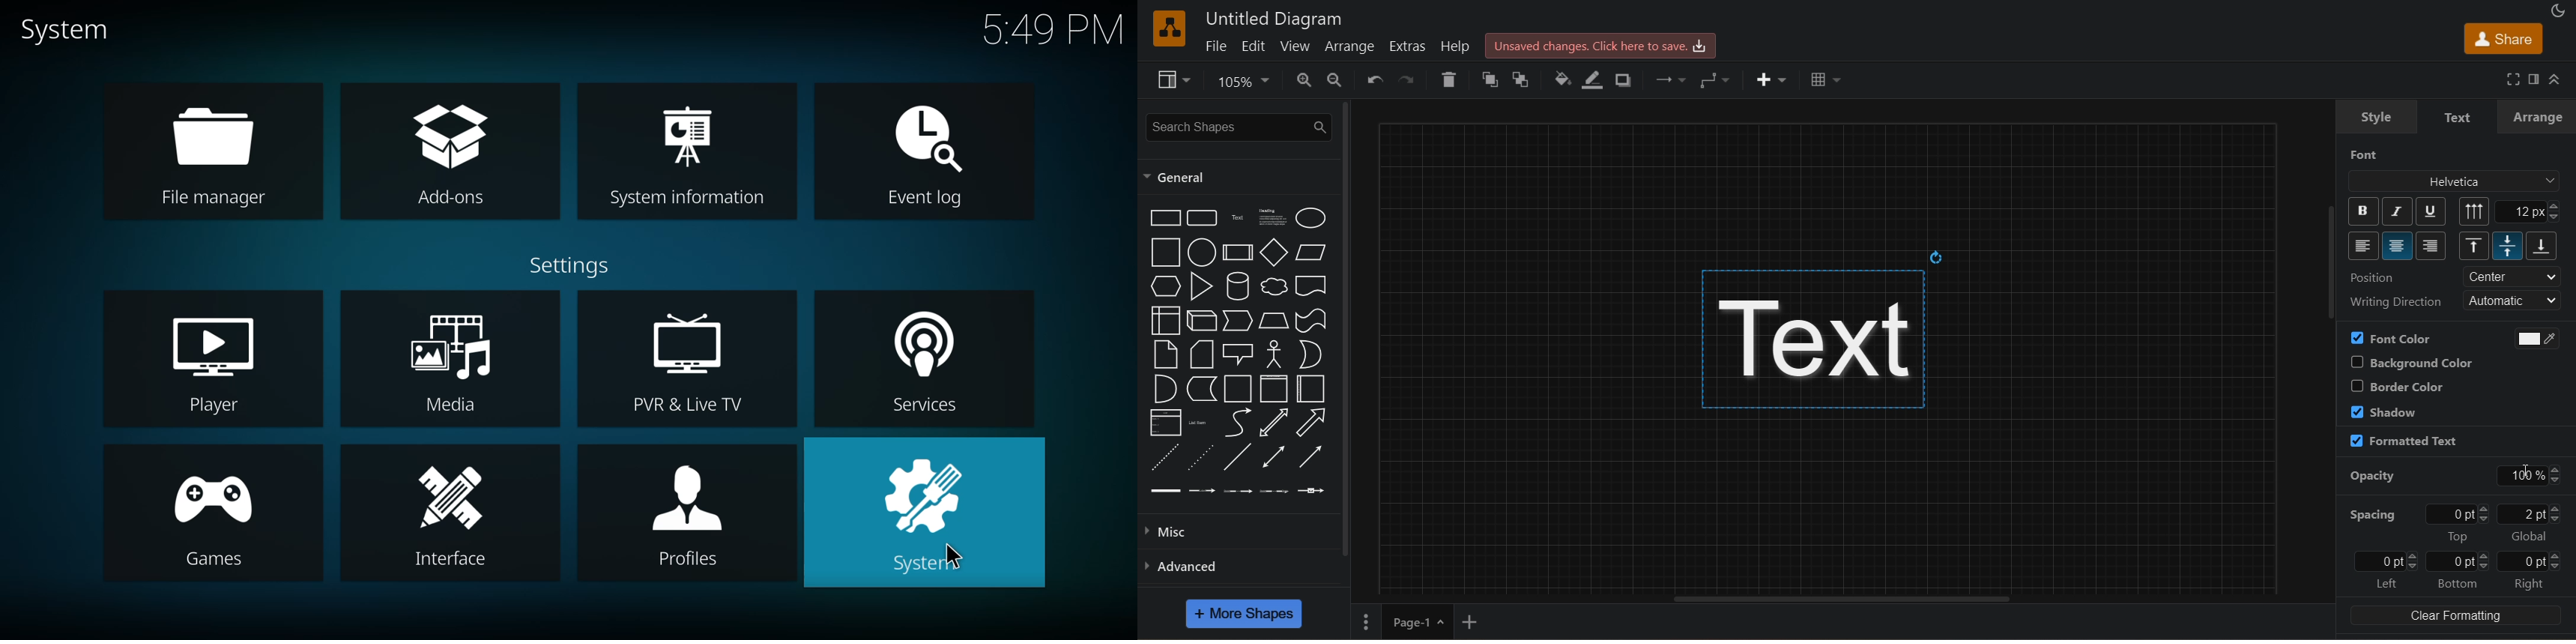  I want to click on border color, so click(2396, 386).